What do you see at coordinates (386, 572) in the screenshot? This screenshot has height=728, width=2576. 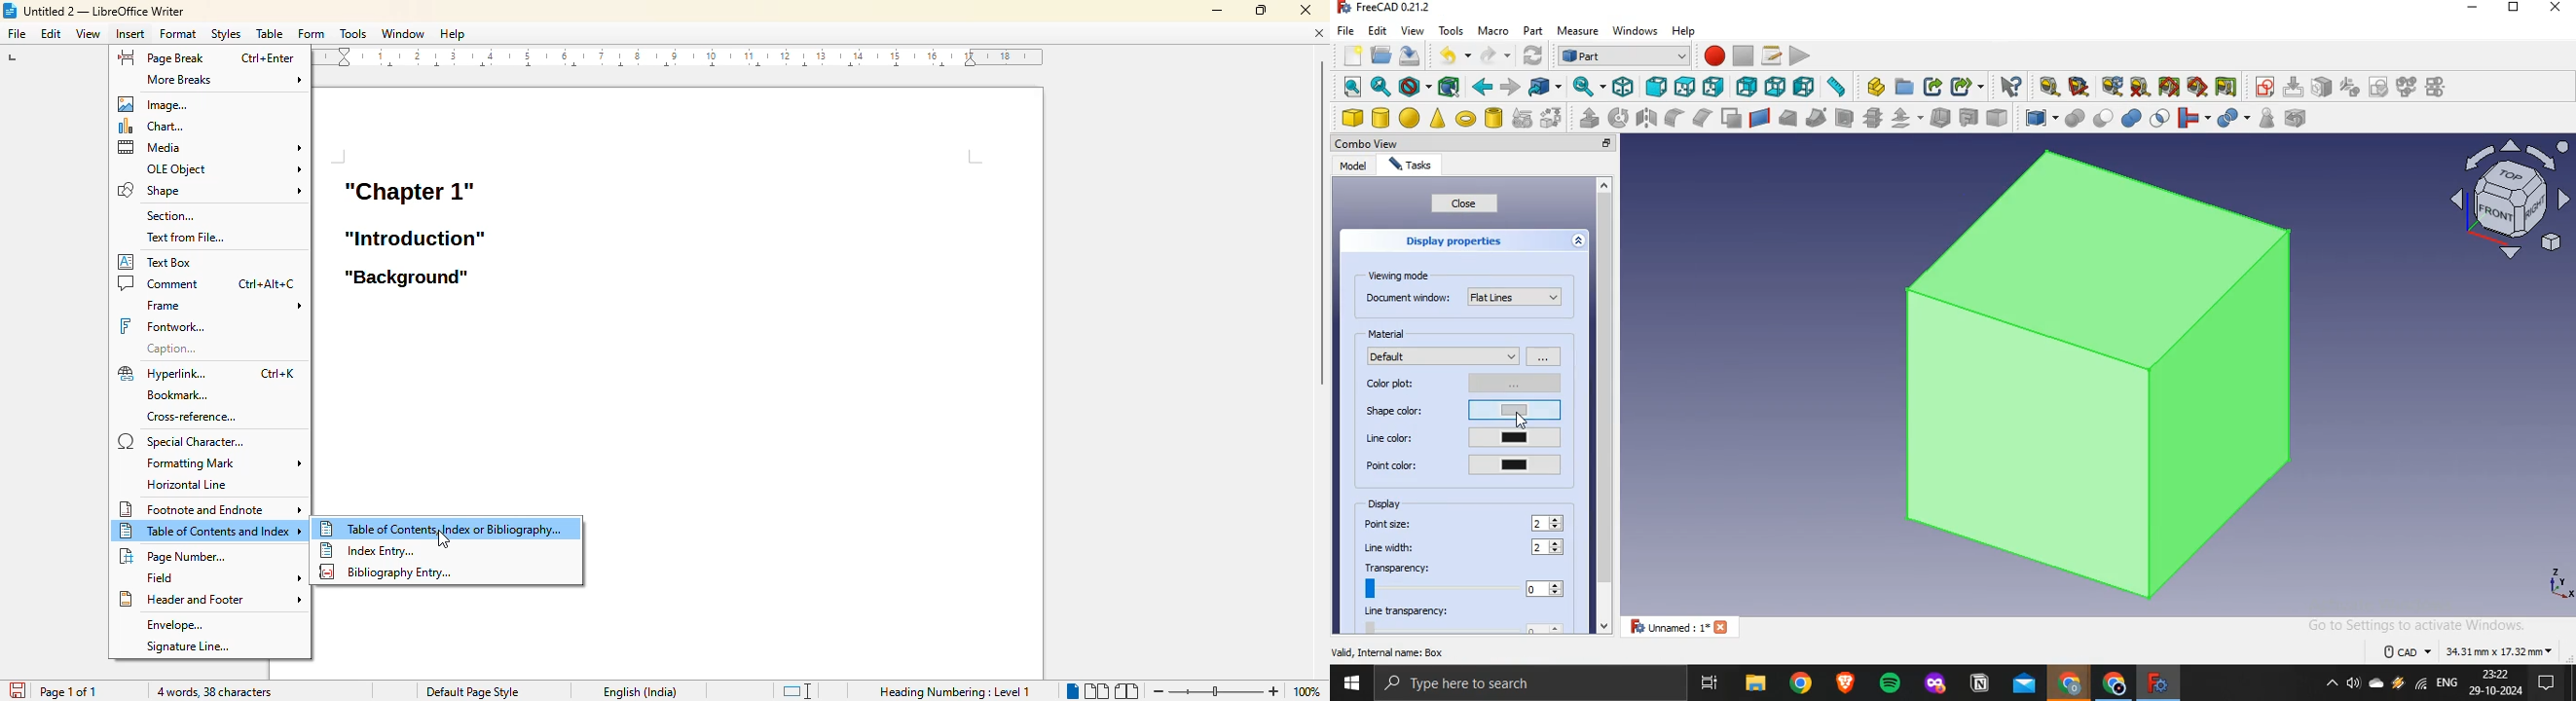 I see `bibliography entry` at bounding box center [386, 572].